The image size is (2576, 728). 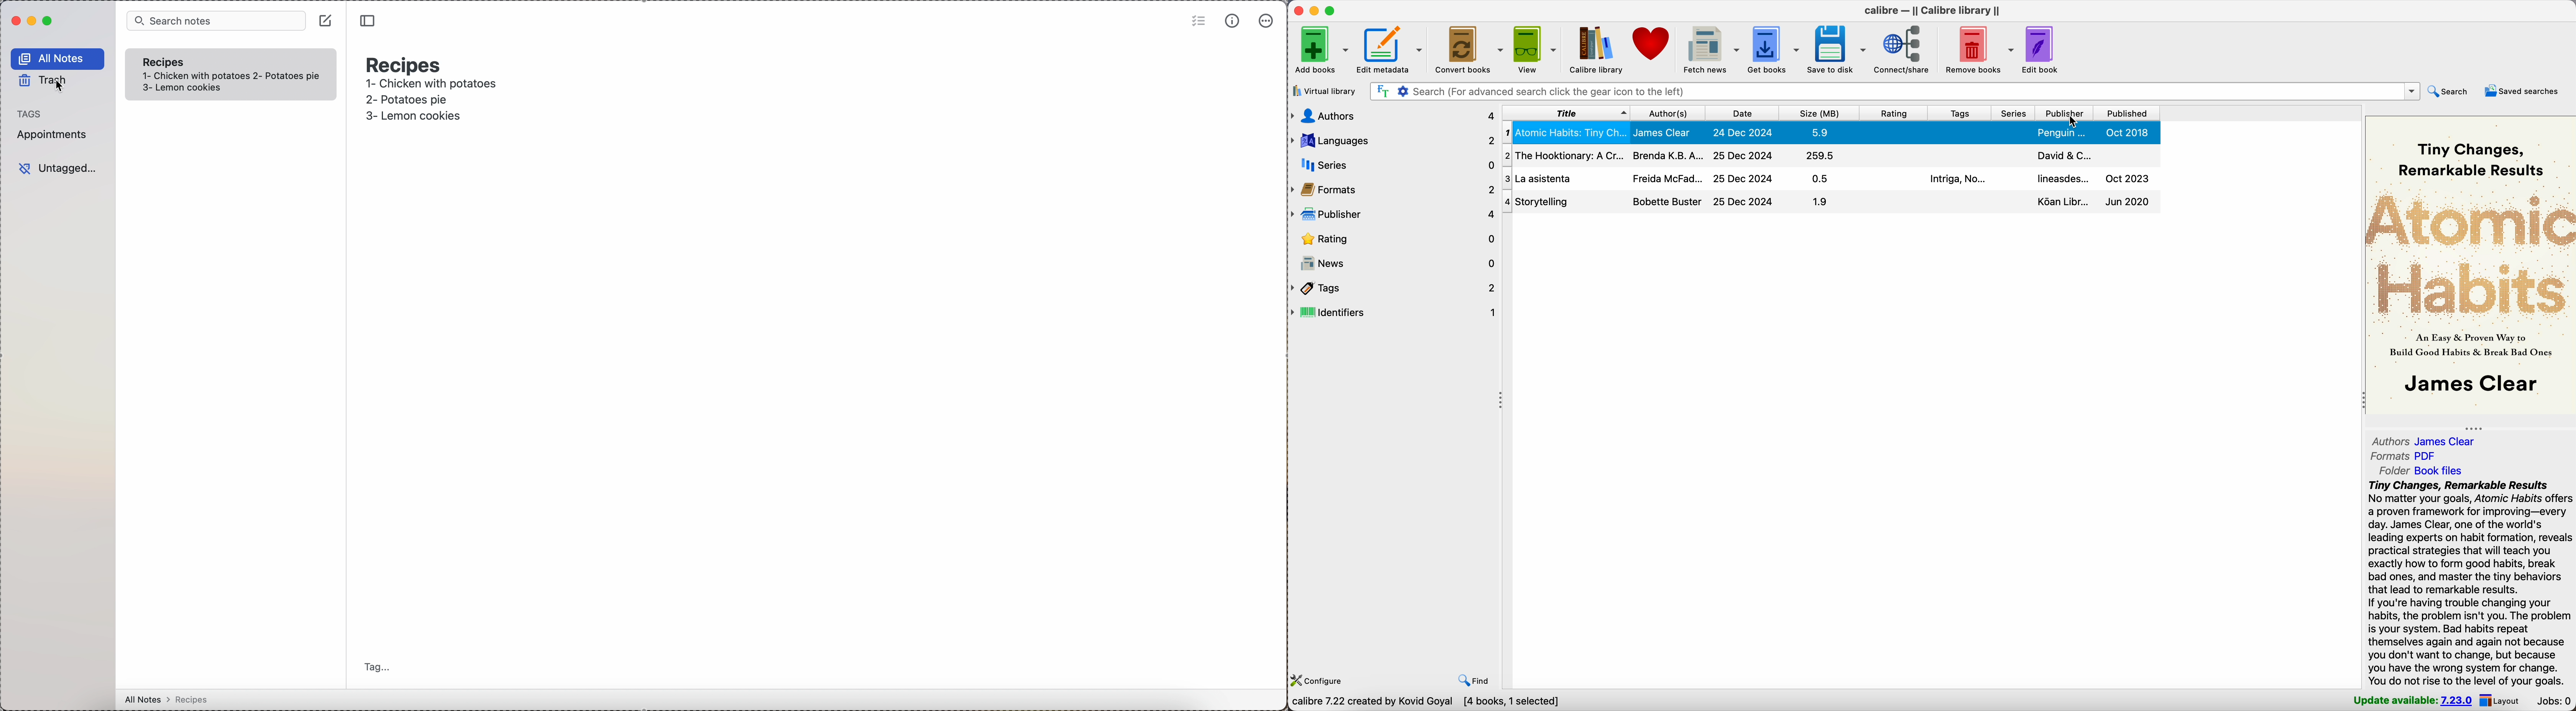 What do you see at coordinates (2066, 113) in the screenshot?
I see `click on publisher` at bounding box center [2066, 113].